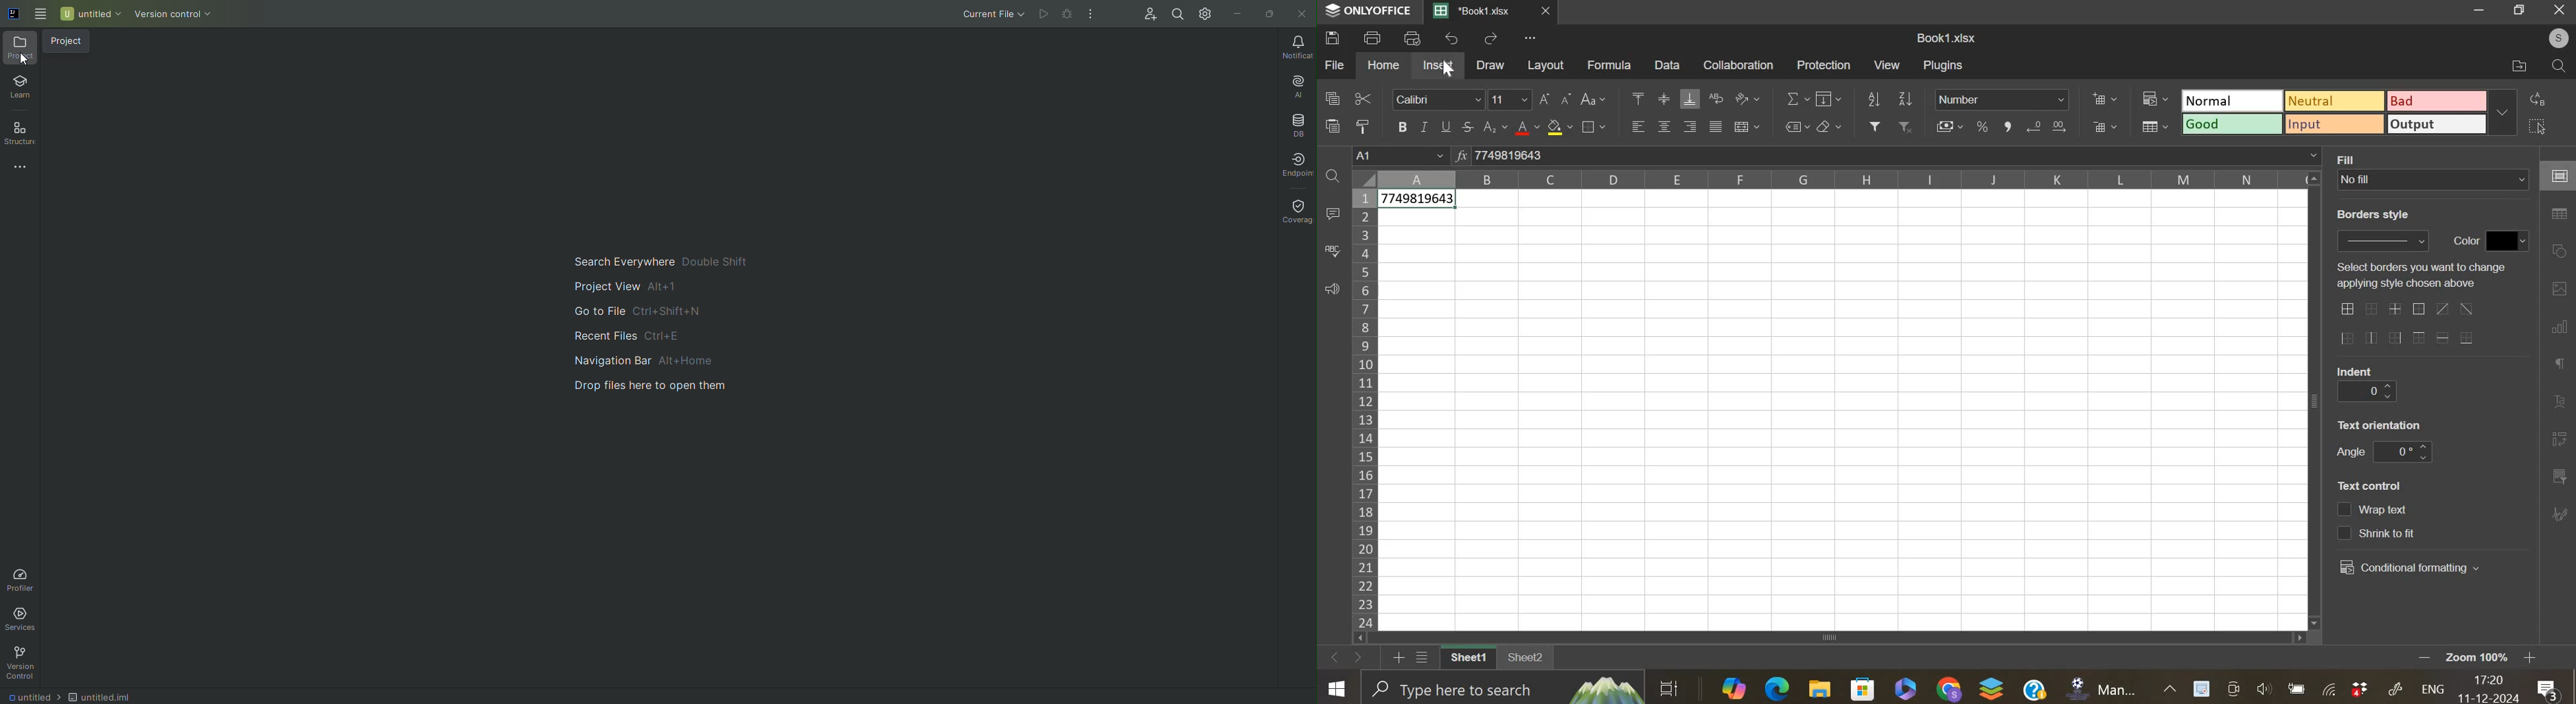  Describe the element at coordinates (1467, 127) in the screenshot. I see `strikethrough` at that location.